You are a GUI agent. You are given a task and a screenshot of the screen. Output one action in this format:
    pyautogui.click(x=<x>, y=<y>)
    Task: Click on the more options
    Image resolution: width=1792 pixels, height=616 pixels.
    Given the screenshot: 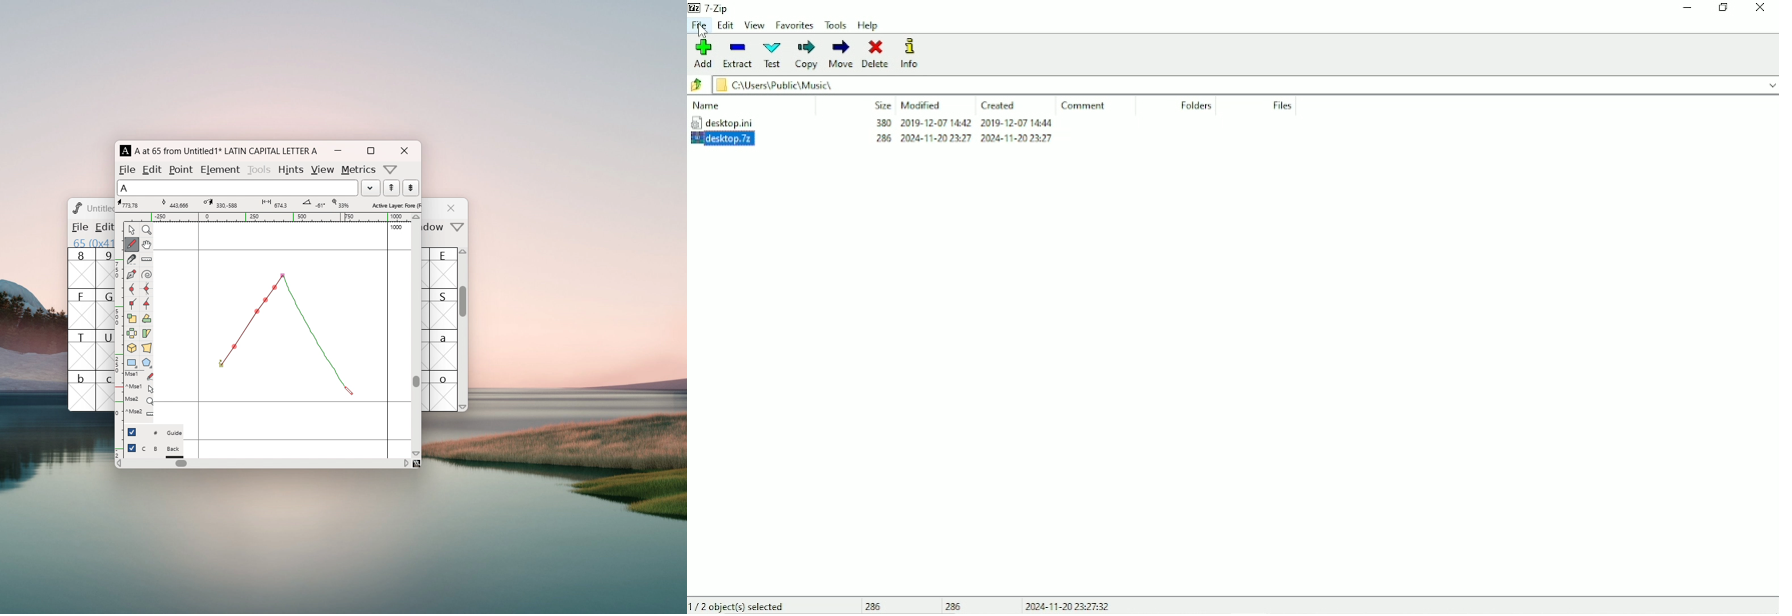 What is the action you would take?
    pyautogui.click(x=391, y=169)
    